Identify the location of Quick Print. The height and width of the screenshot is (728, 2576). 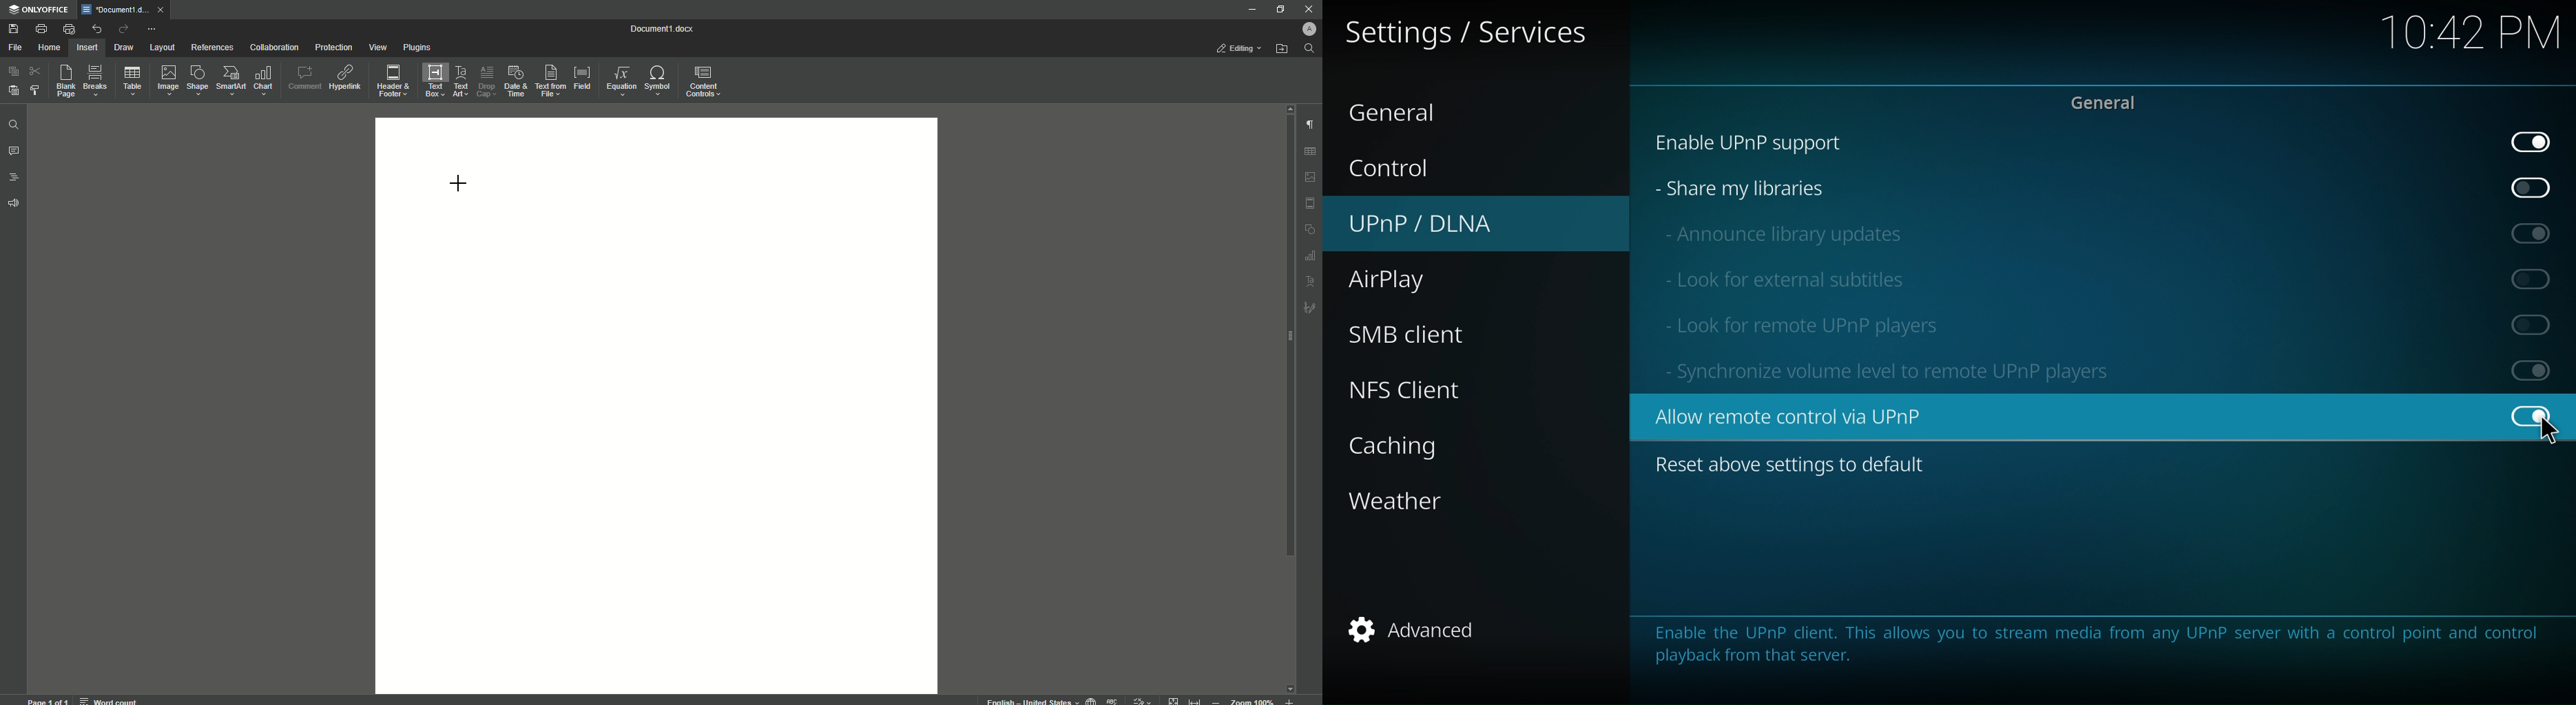
(69, 29).